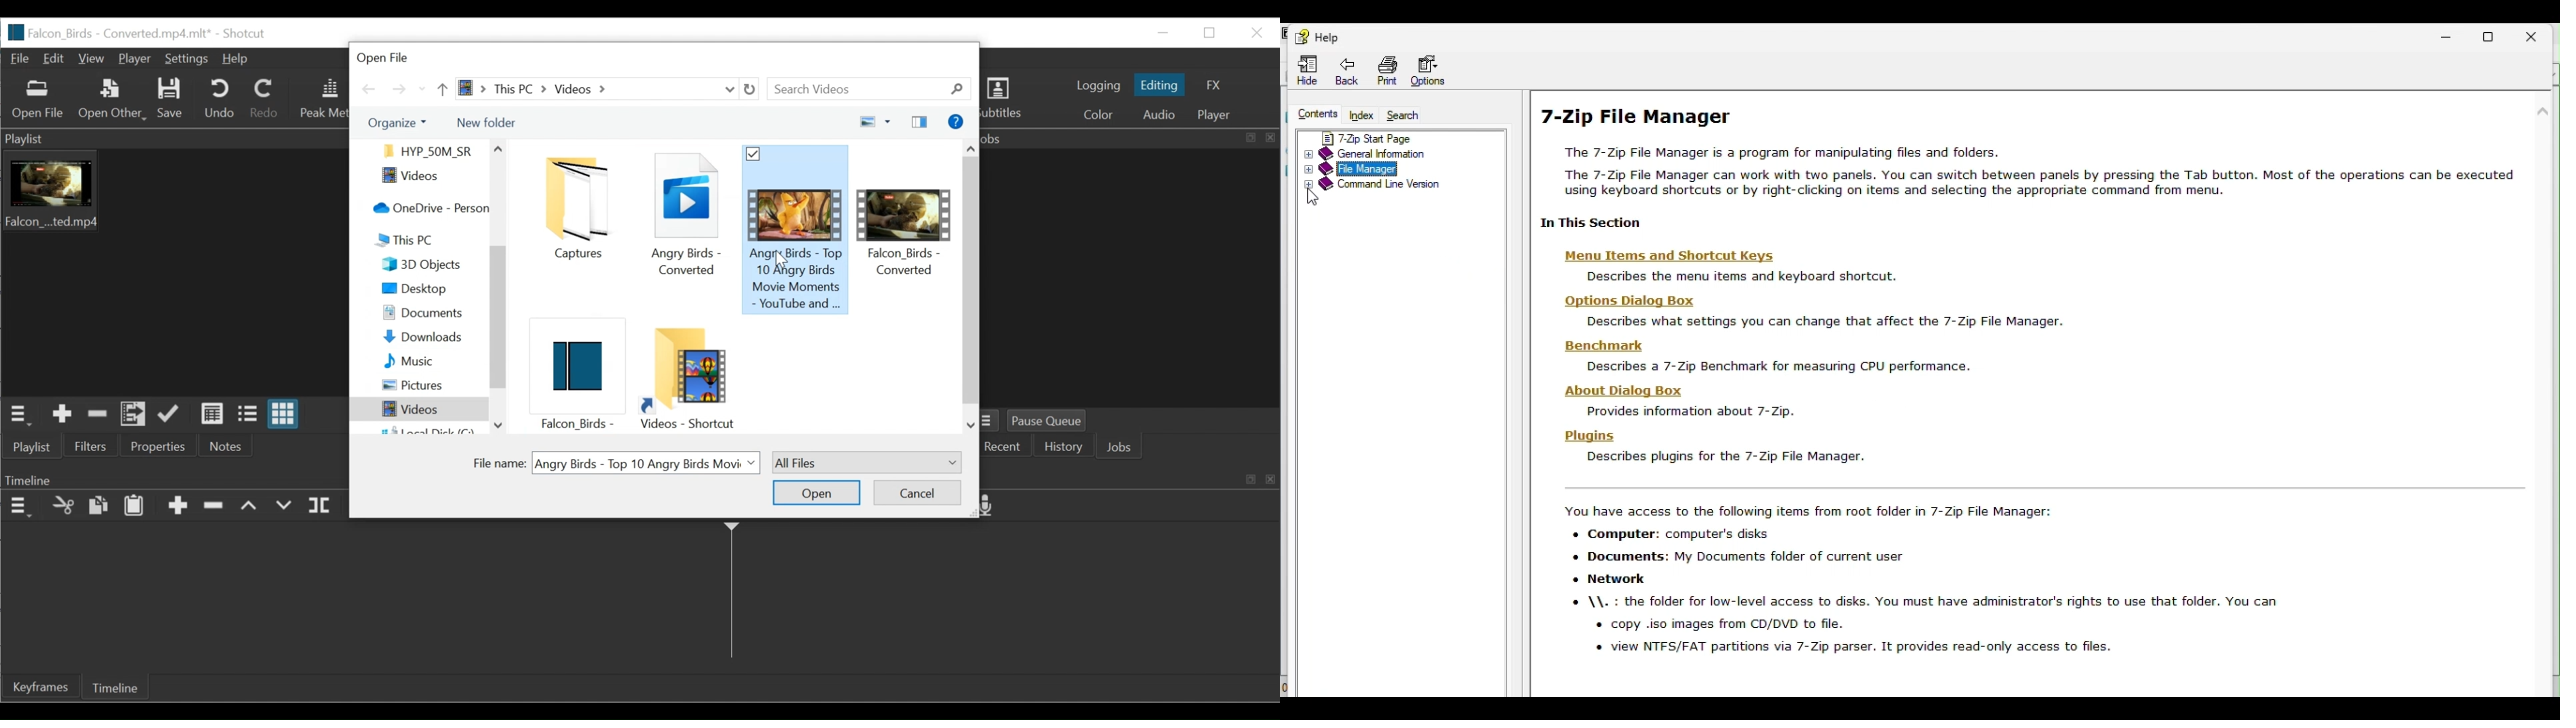  I want to click on Split at playhead, so click(321, 506).